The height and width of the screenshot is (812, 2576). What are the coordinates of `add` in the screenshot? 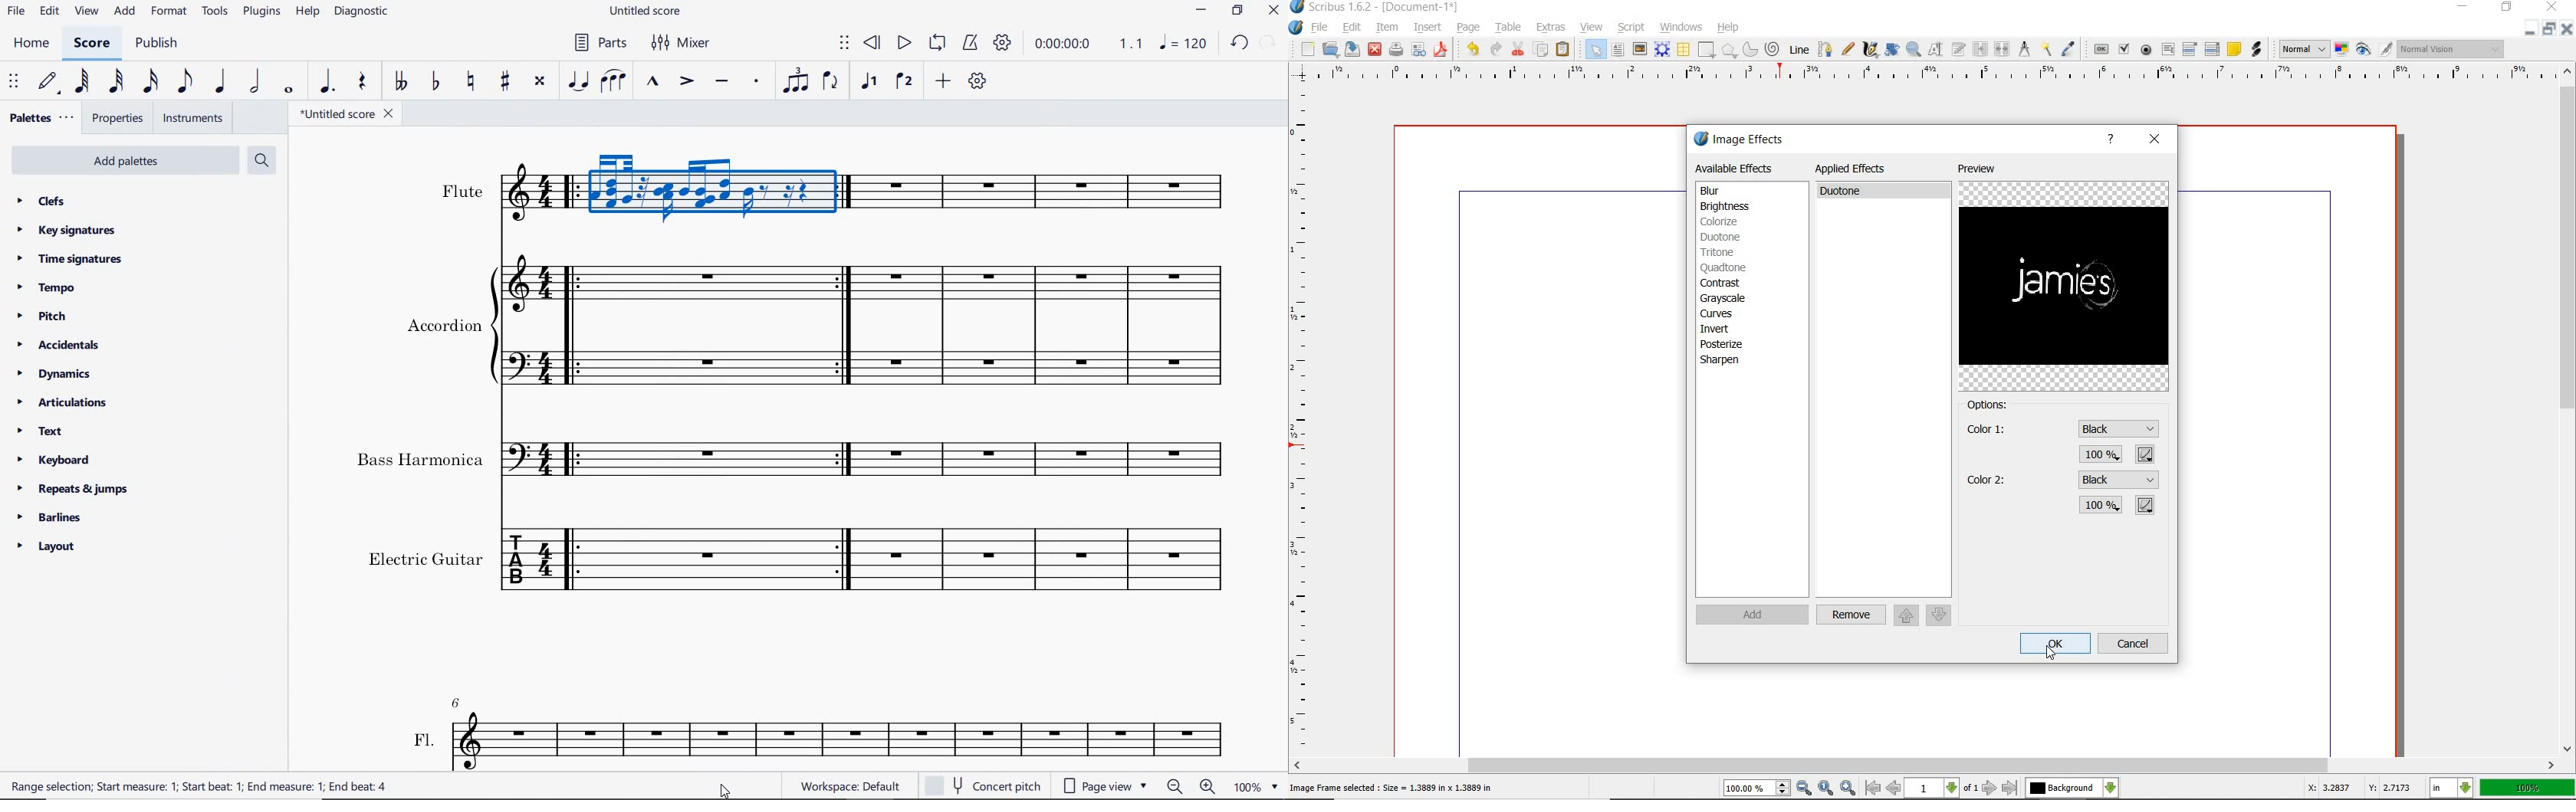 It's located at (125, 12).